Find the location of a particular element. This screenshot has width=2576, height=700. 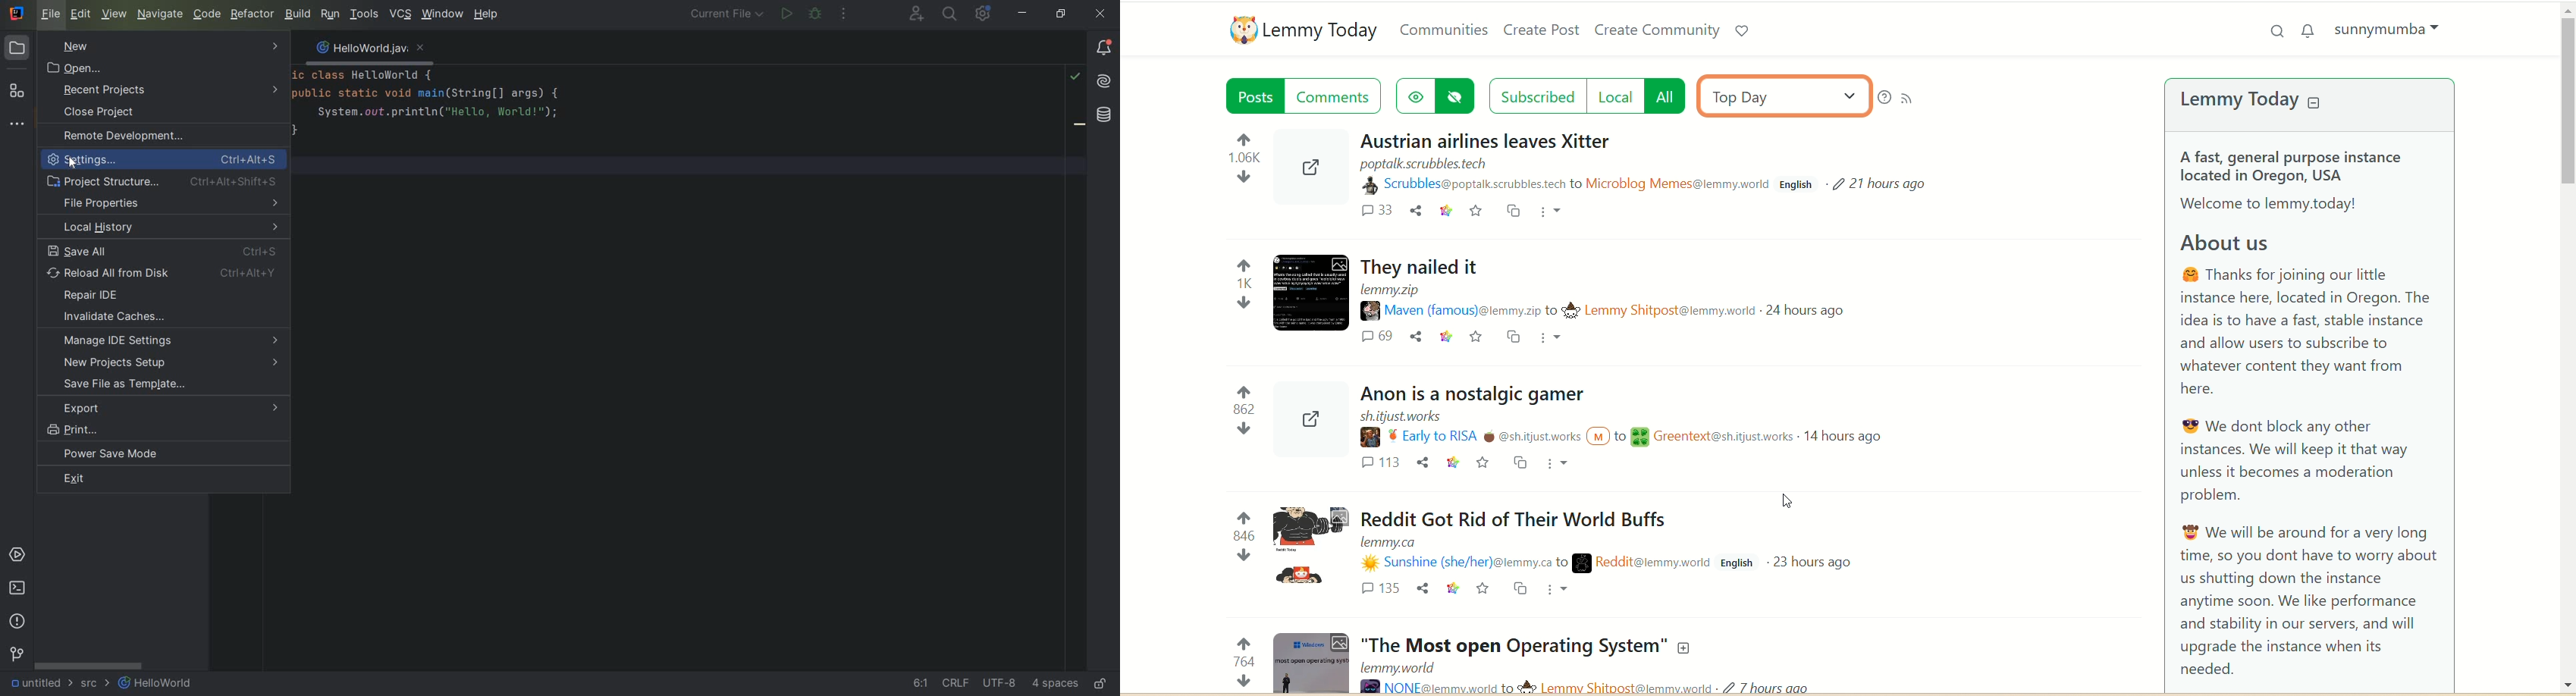

New is located at coordinates (164, 45).